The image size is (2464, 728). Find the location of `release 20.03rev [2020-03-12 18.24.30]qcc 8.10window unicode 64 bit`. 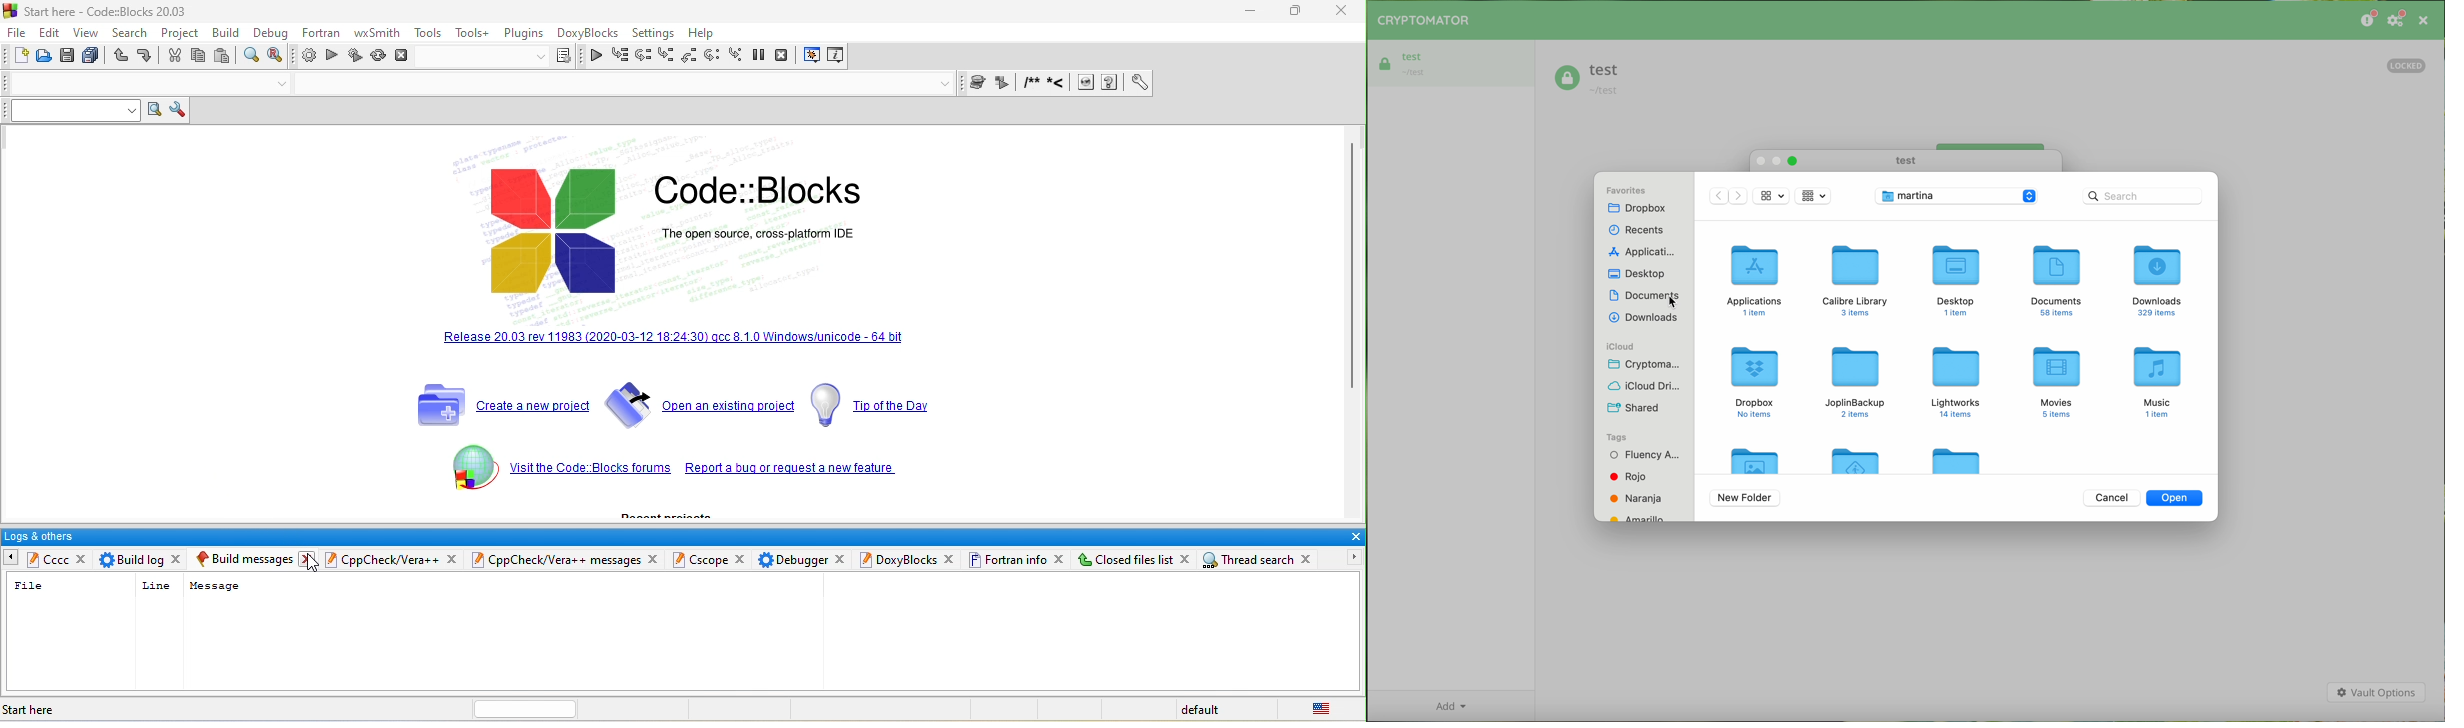

release 20.03rev [2020-03-12 18.24.30]qcc 8.10window unicode 64 bit is located at coordinates (676, 349).